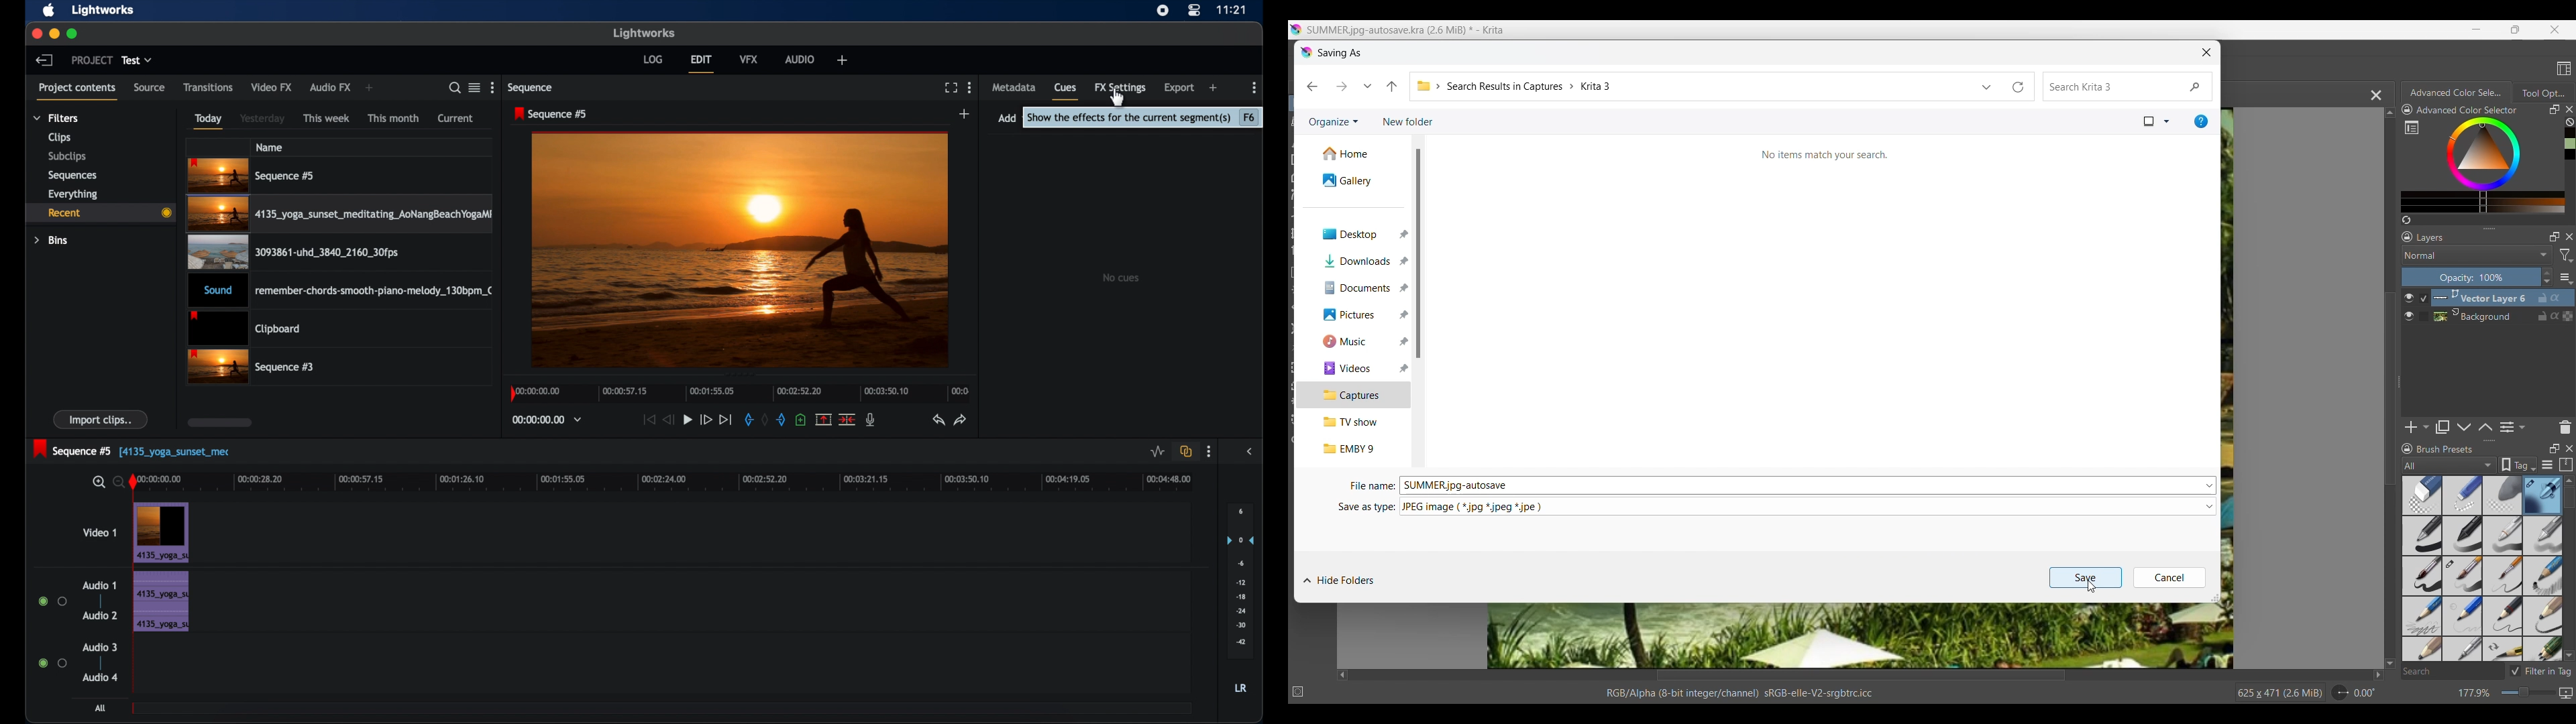  I want to click on Vertical slide bar, so click(2569, 497).